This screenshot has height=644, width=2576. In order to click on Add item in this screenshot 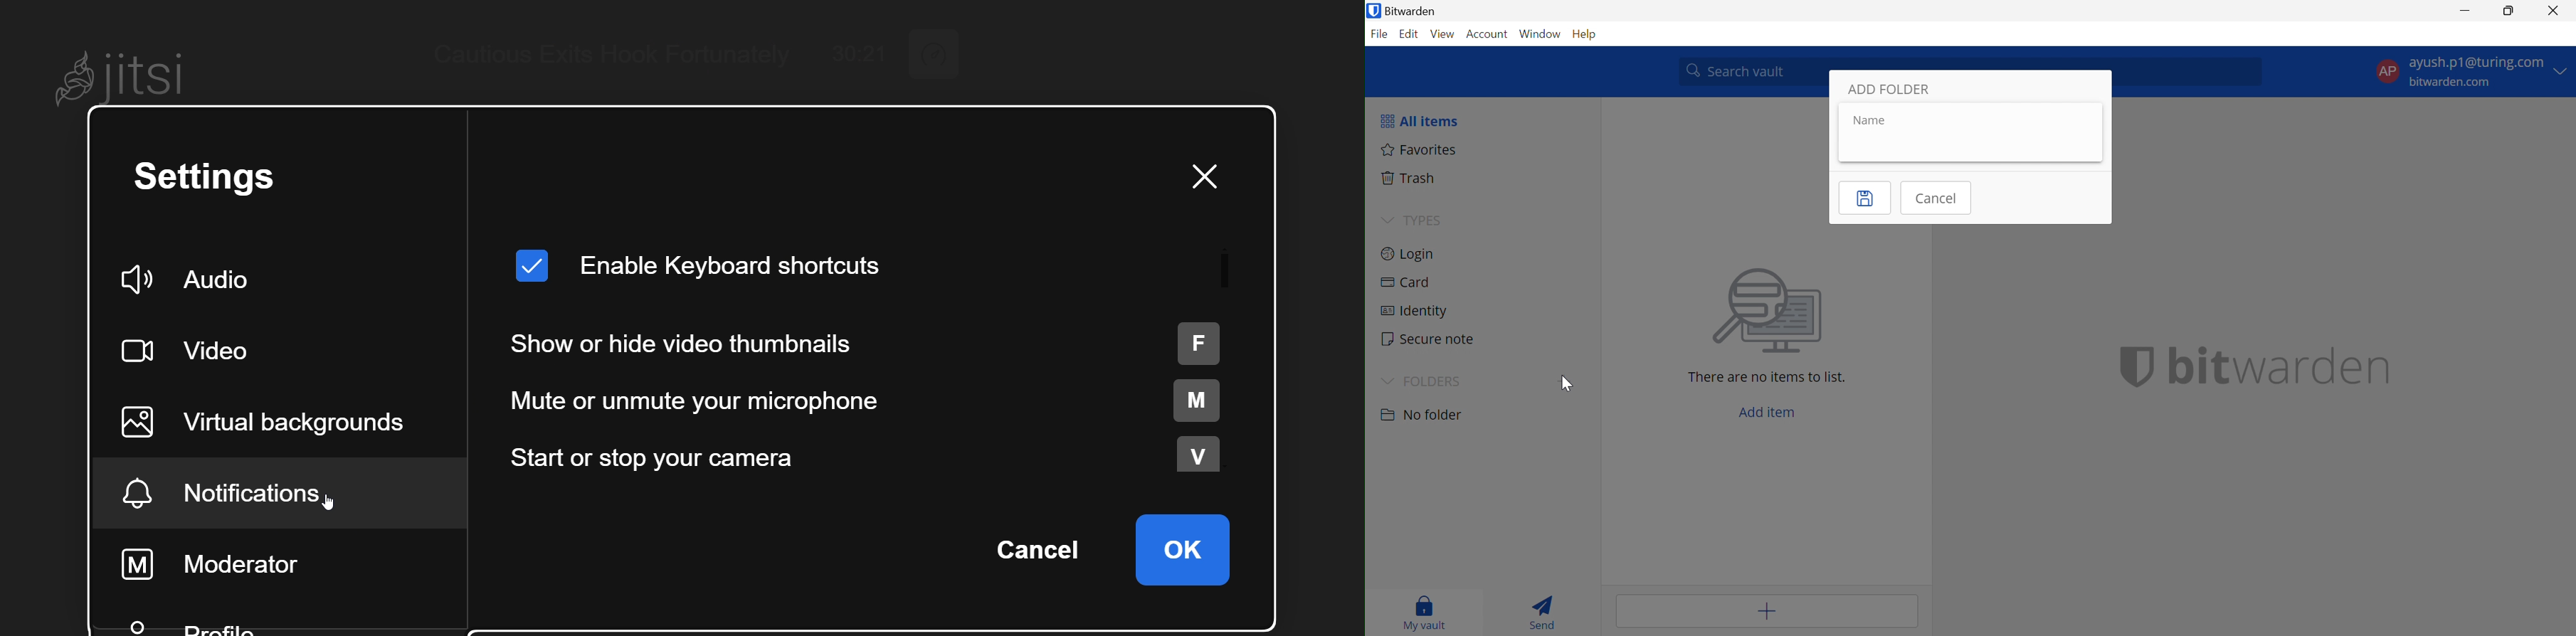, I will do `click(1768, 610)`.